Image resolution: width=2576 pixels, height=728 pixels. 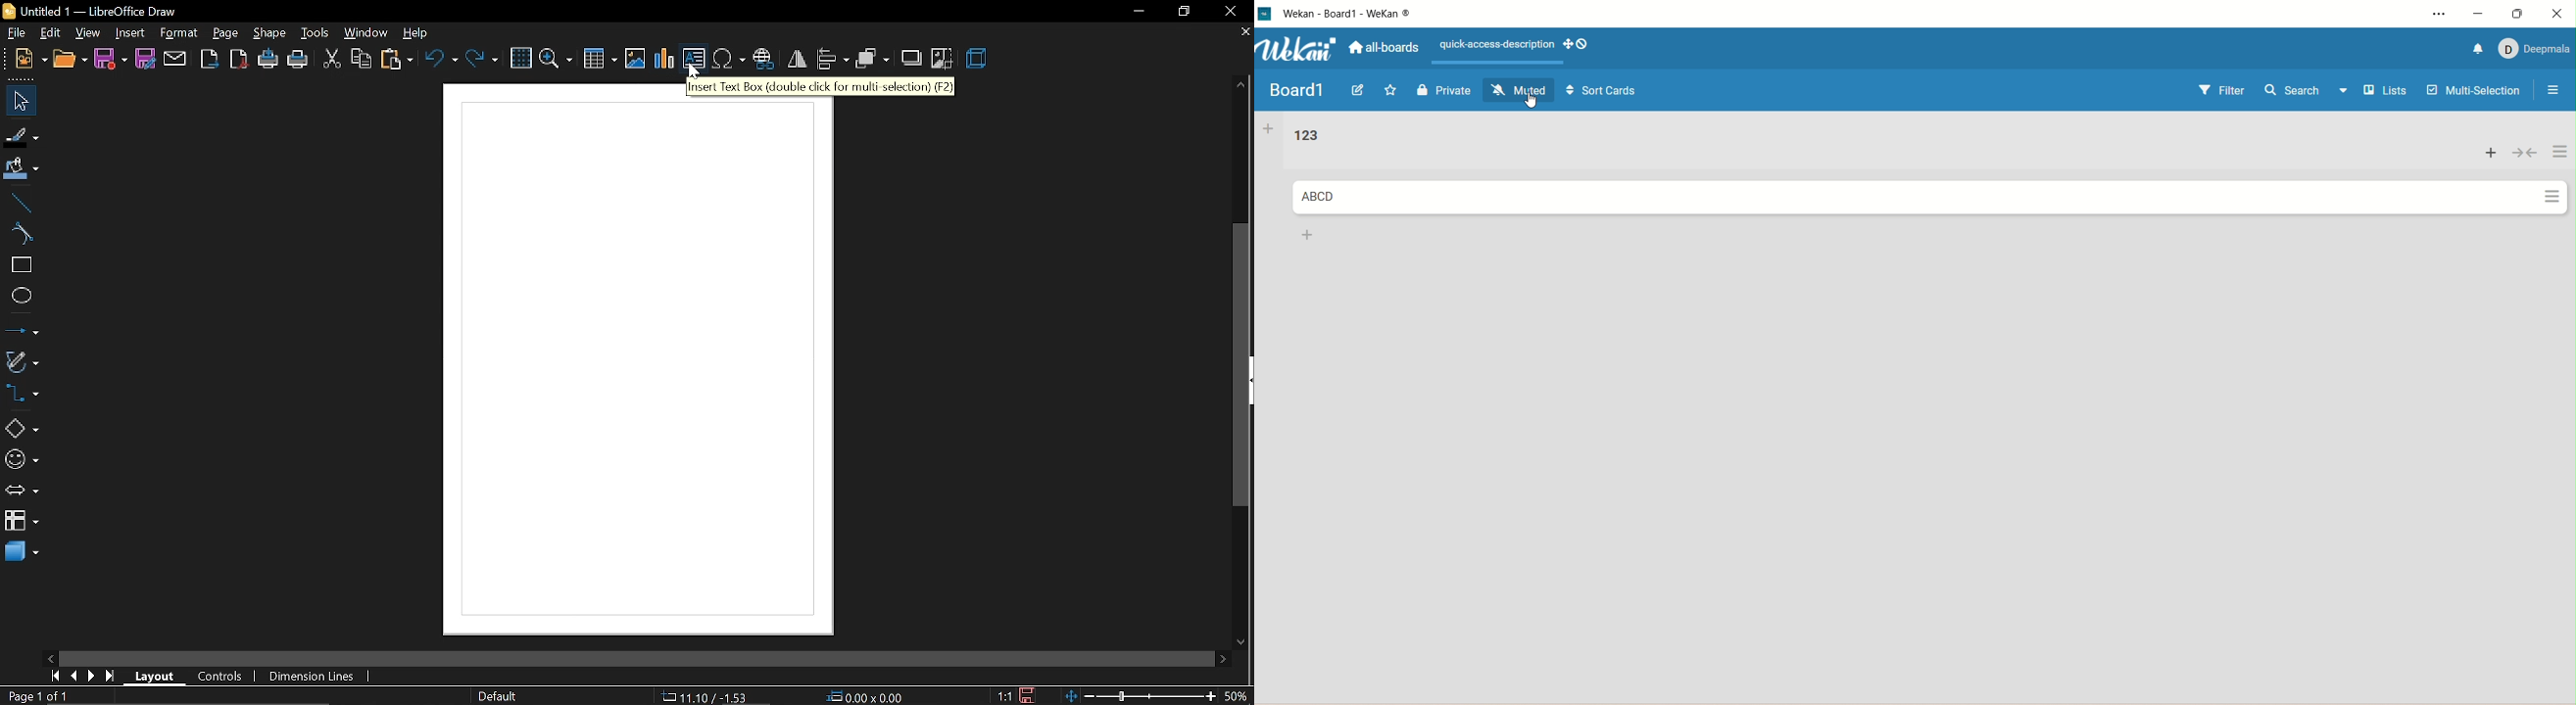 I want to click on arrange, so click(x=873, y=61).